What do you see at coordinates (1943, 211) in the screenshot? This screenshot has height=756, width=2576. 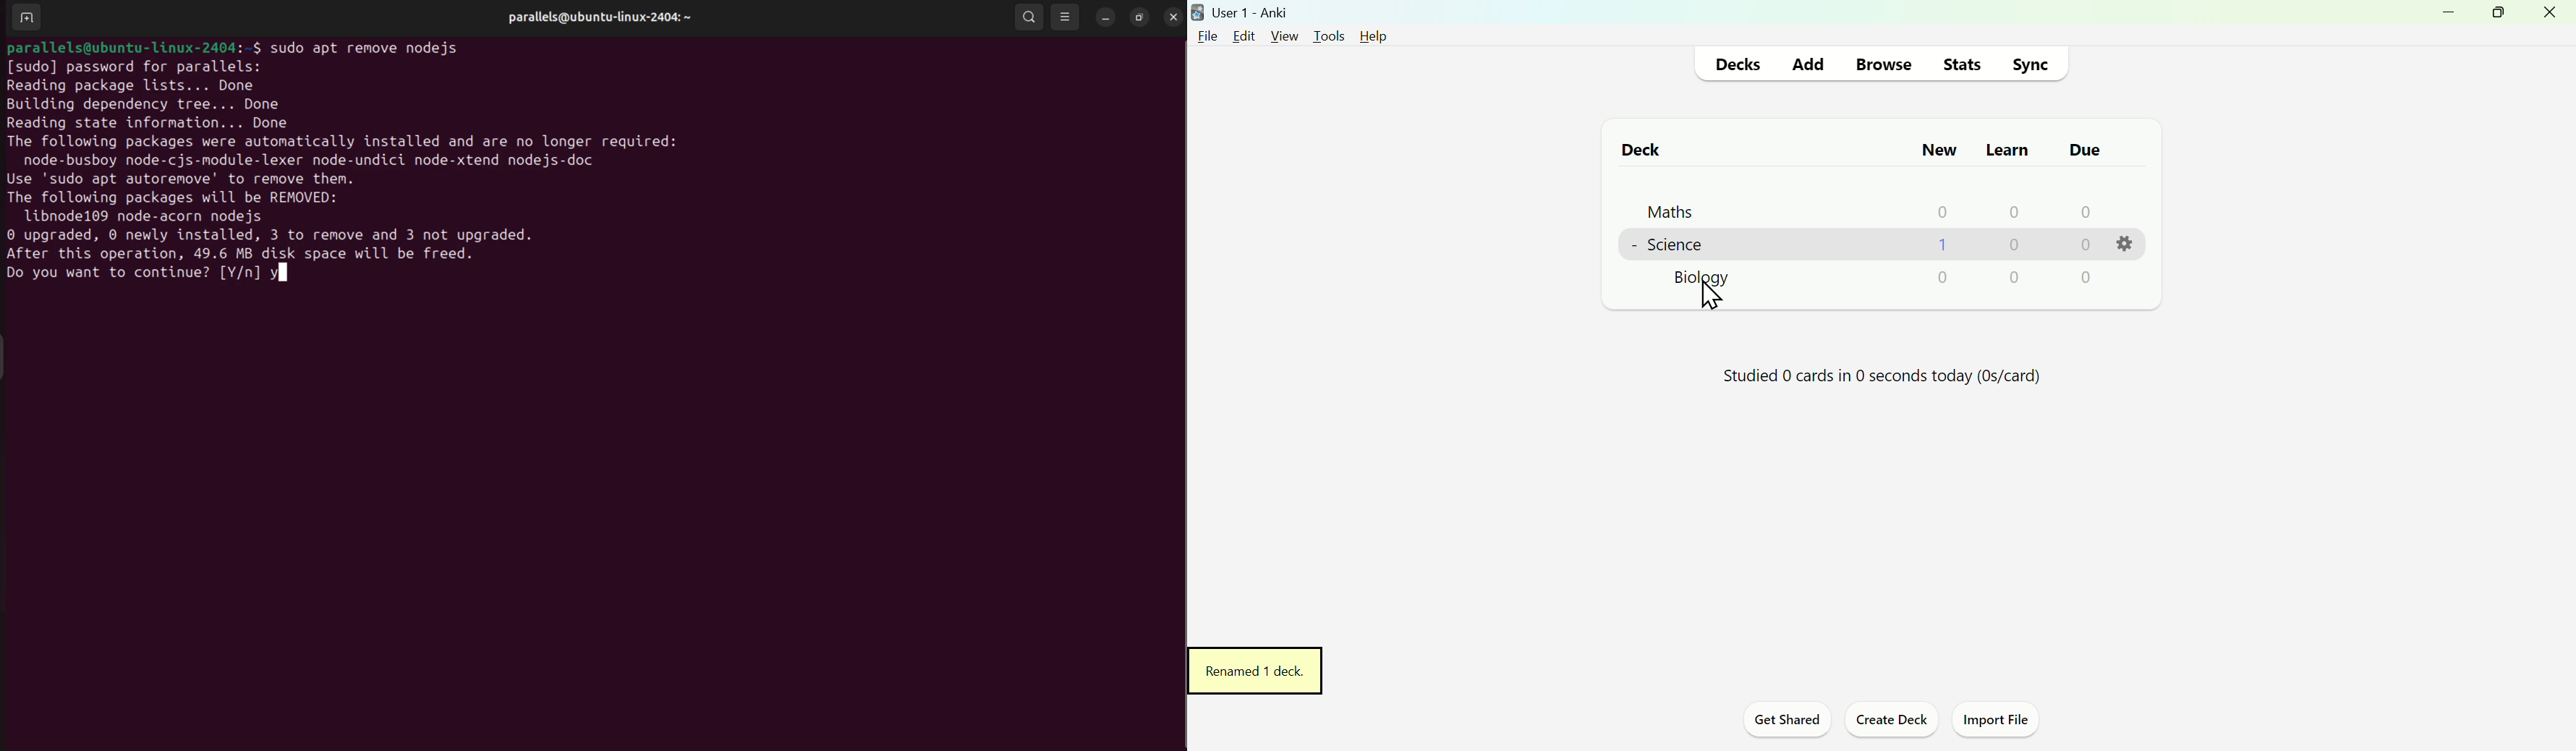 I see `0` at bounding box center [1943, 211].